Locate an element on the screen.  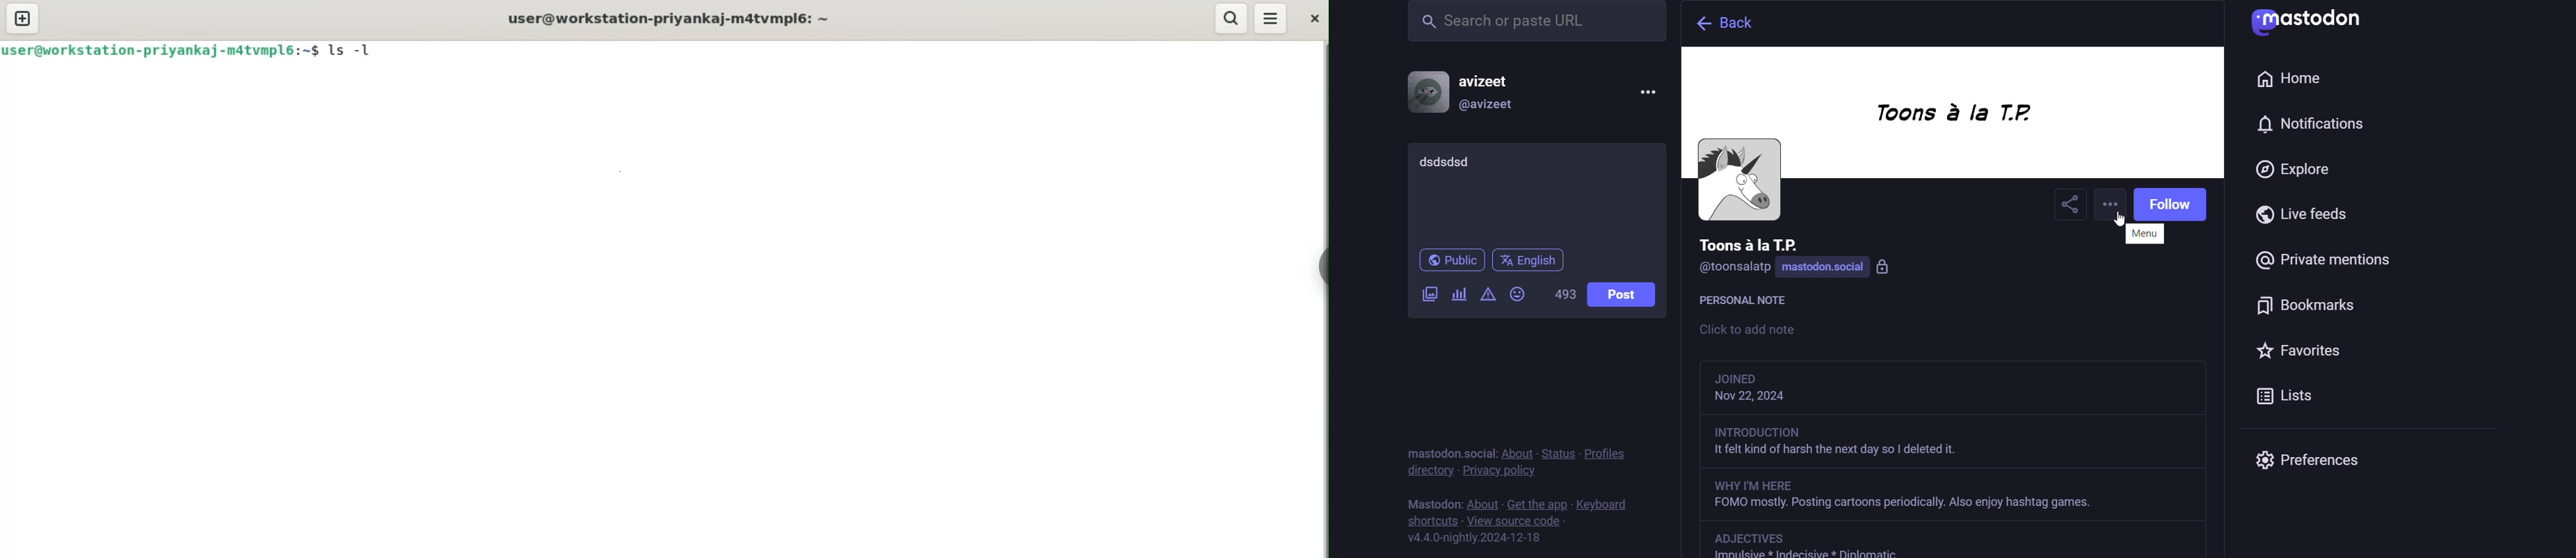
language is located at coordinates (1529, 261).